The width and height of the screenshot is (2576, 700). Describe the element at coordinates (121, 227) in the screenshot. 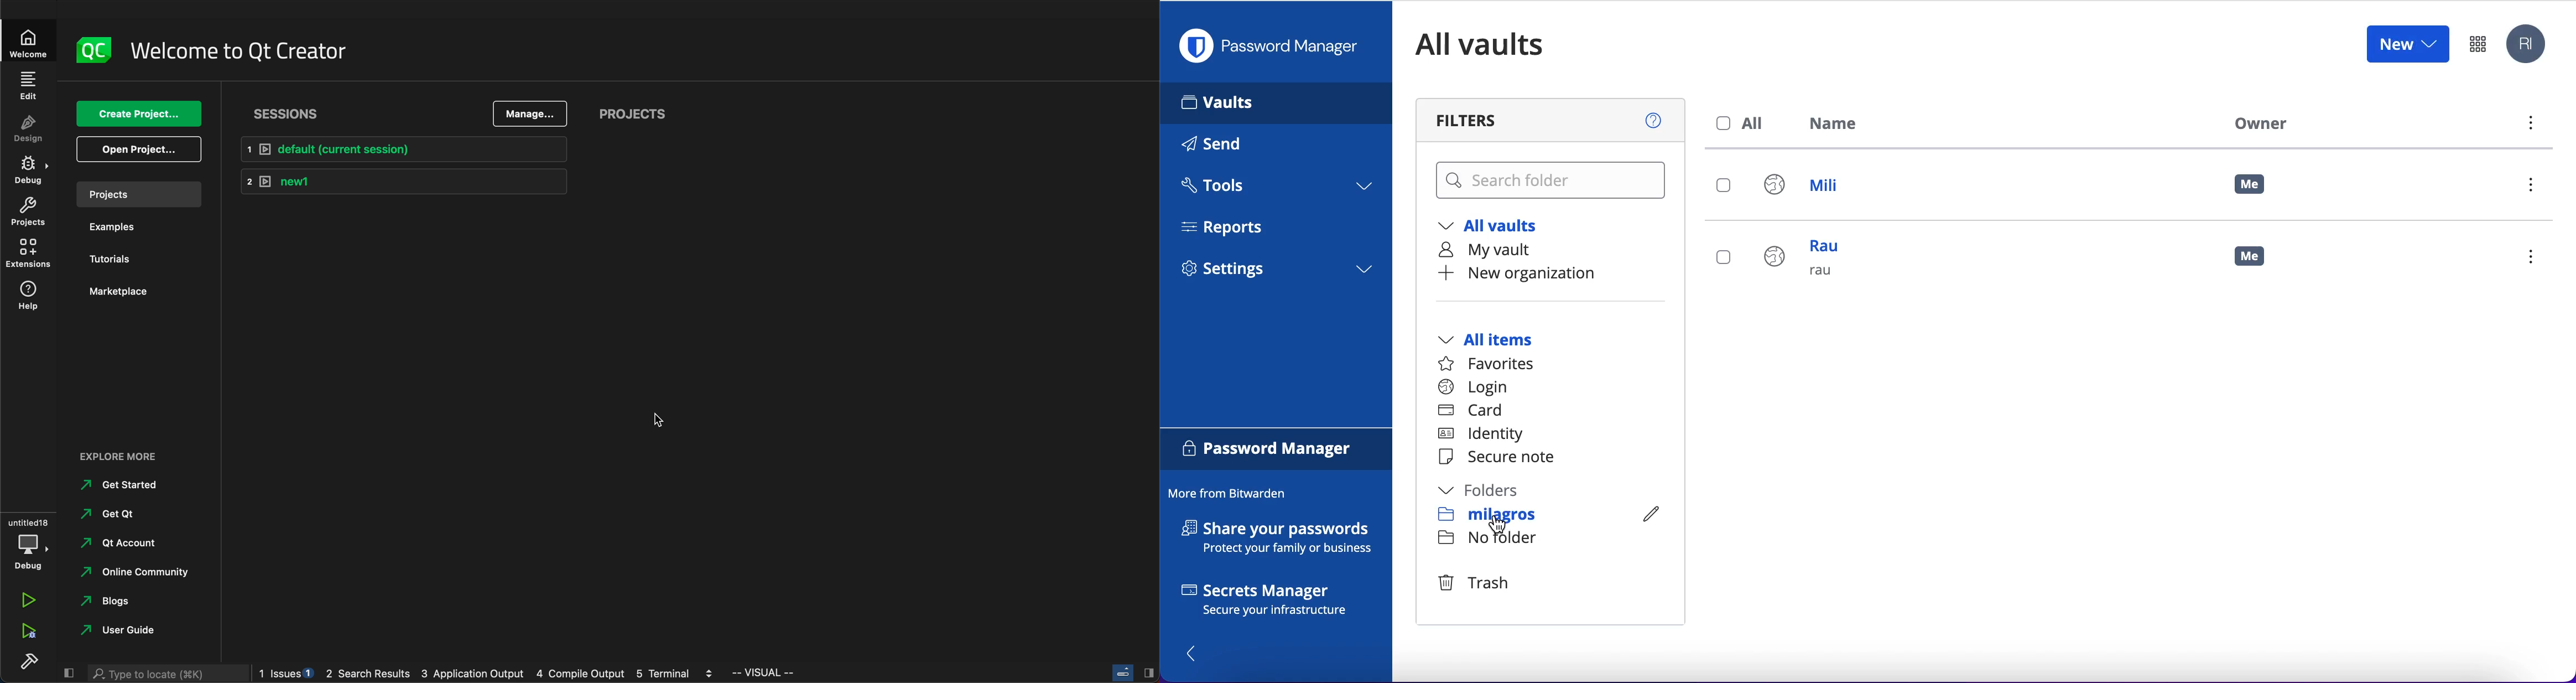

I see `examples` at that location.